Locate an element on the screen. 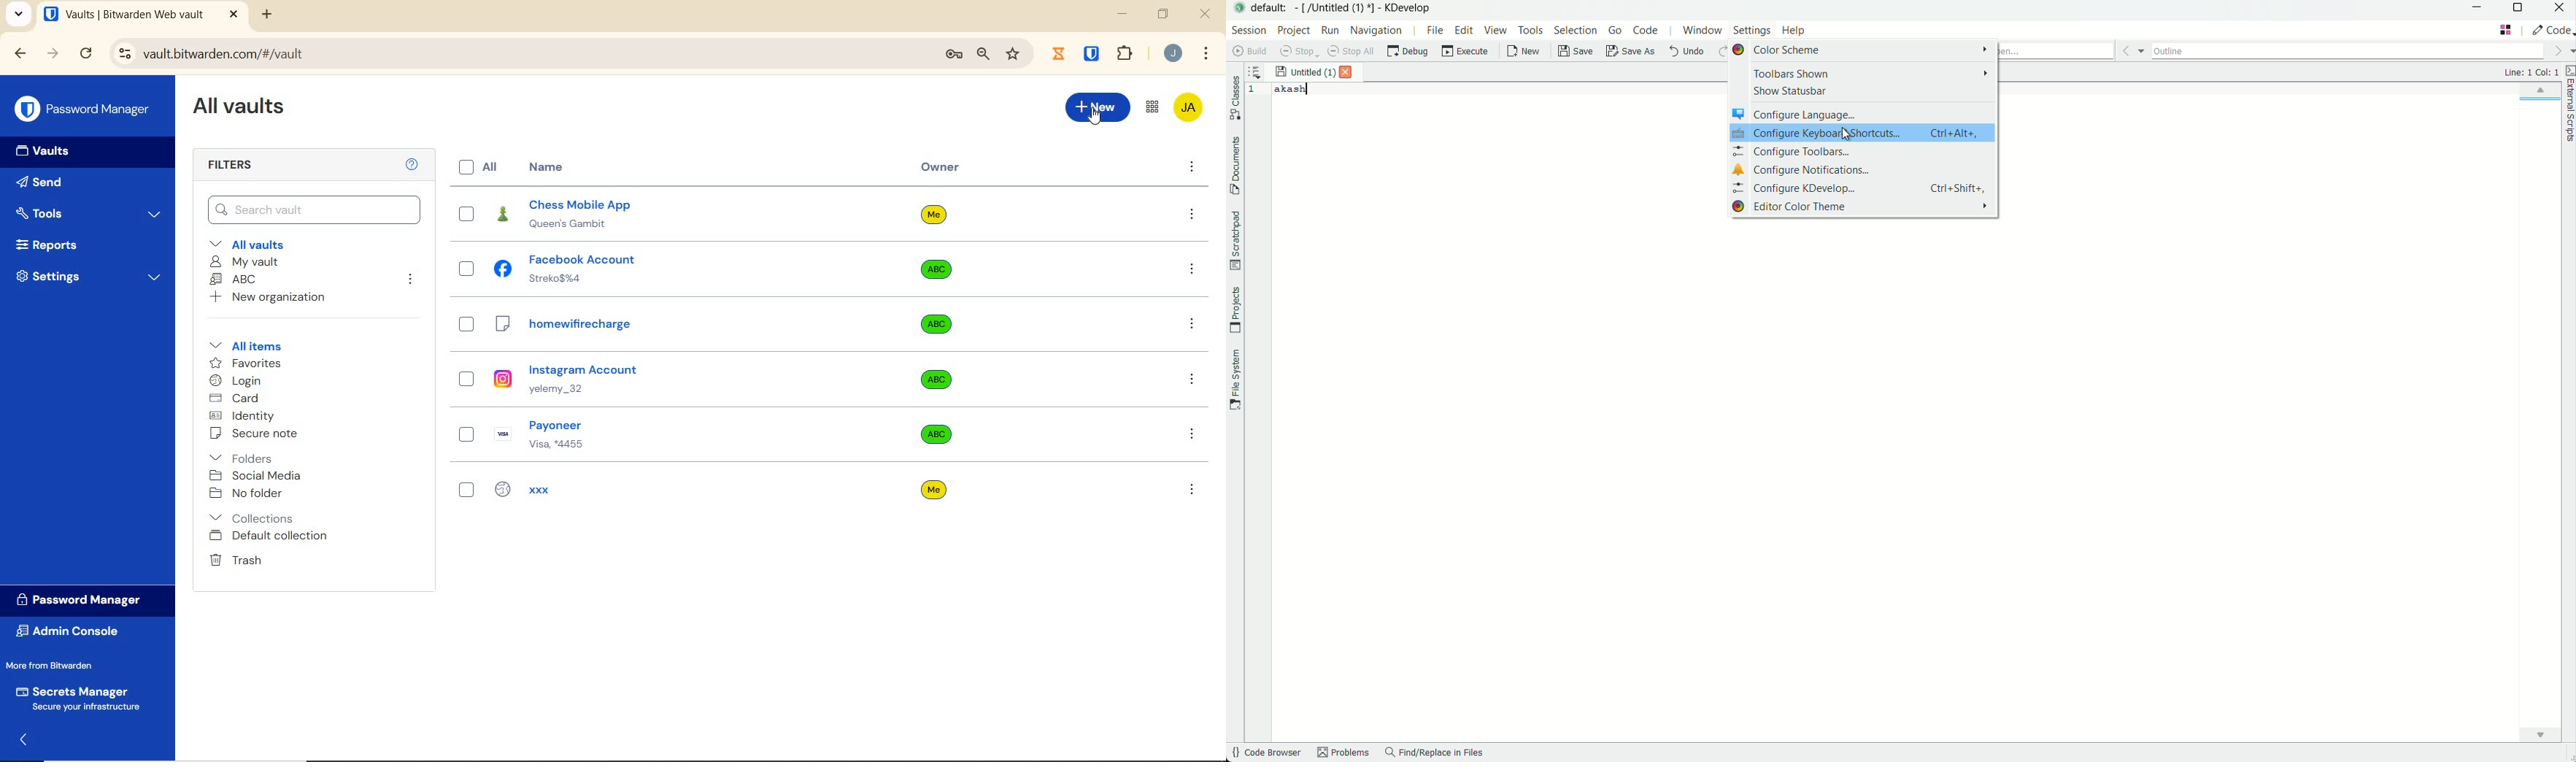  Account is located at coordinates (1173, 55).